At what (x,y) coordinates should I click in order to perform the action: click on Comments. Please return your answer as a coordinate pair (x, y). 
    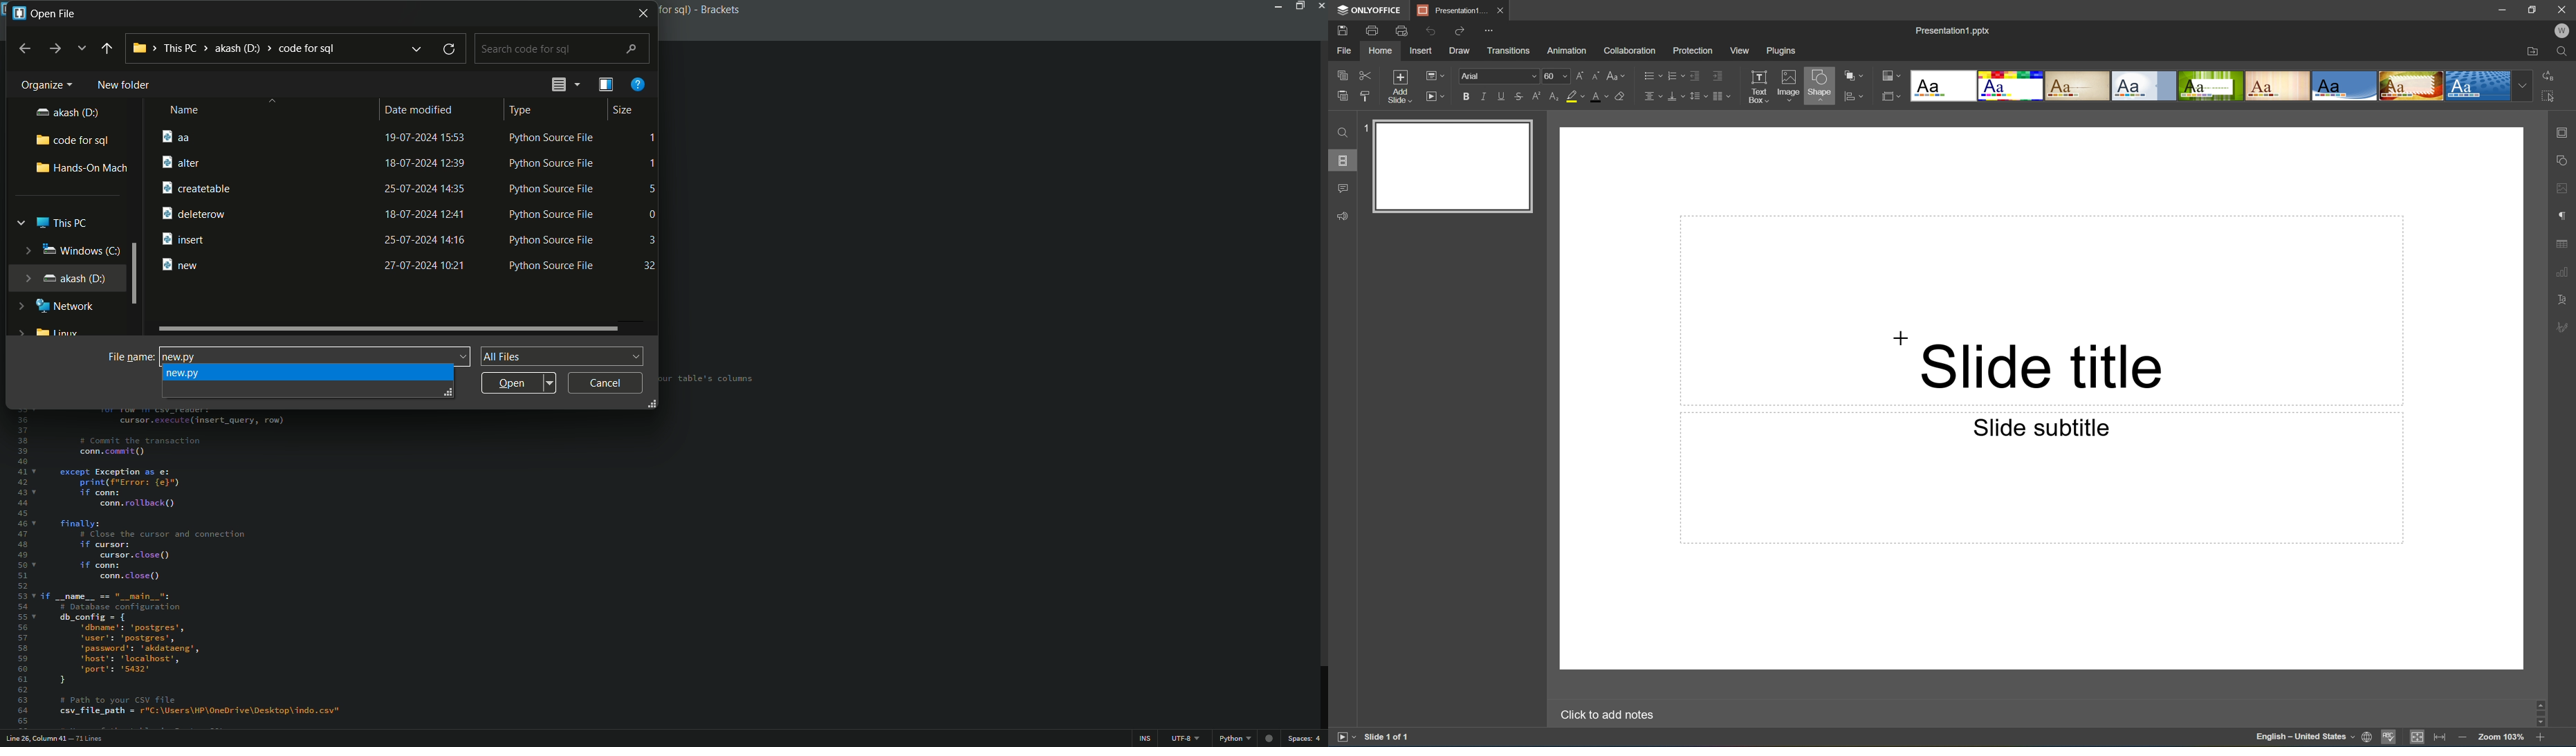
    Looking at the image, I should click on (1343, 189).